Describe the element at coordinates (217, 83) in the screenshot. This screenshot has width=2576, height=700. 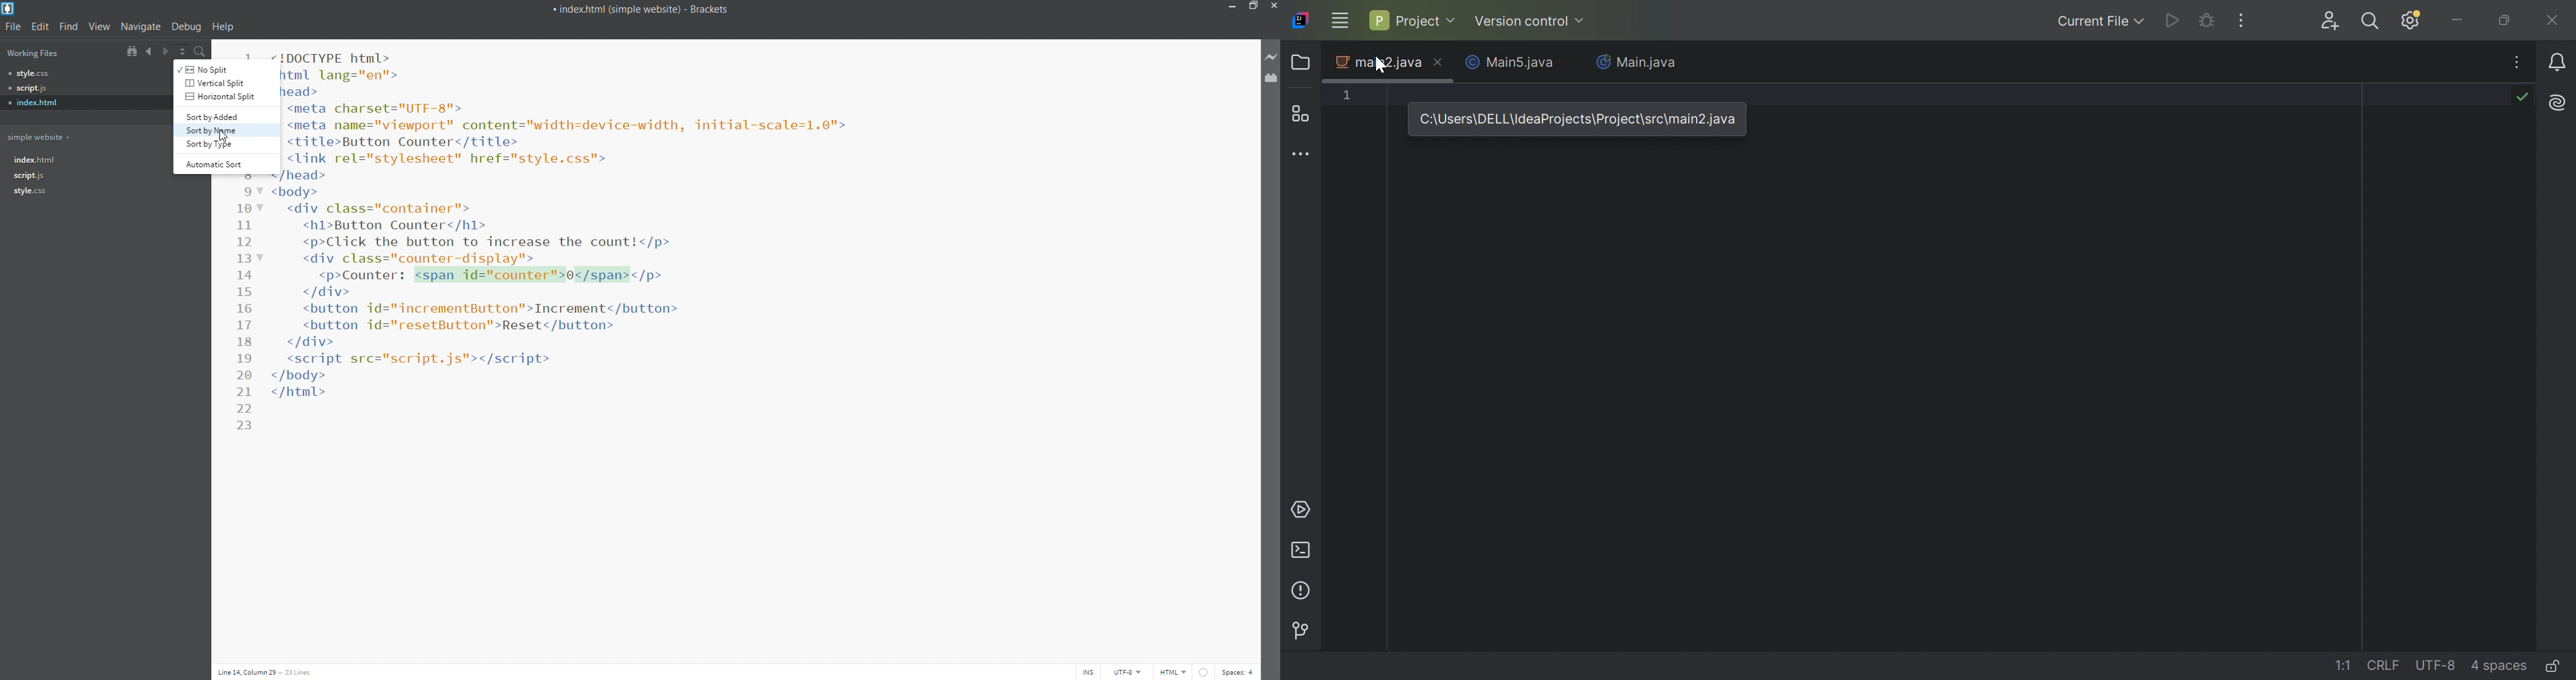
I see `vertical split` at that location.